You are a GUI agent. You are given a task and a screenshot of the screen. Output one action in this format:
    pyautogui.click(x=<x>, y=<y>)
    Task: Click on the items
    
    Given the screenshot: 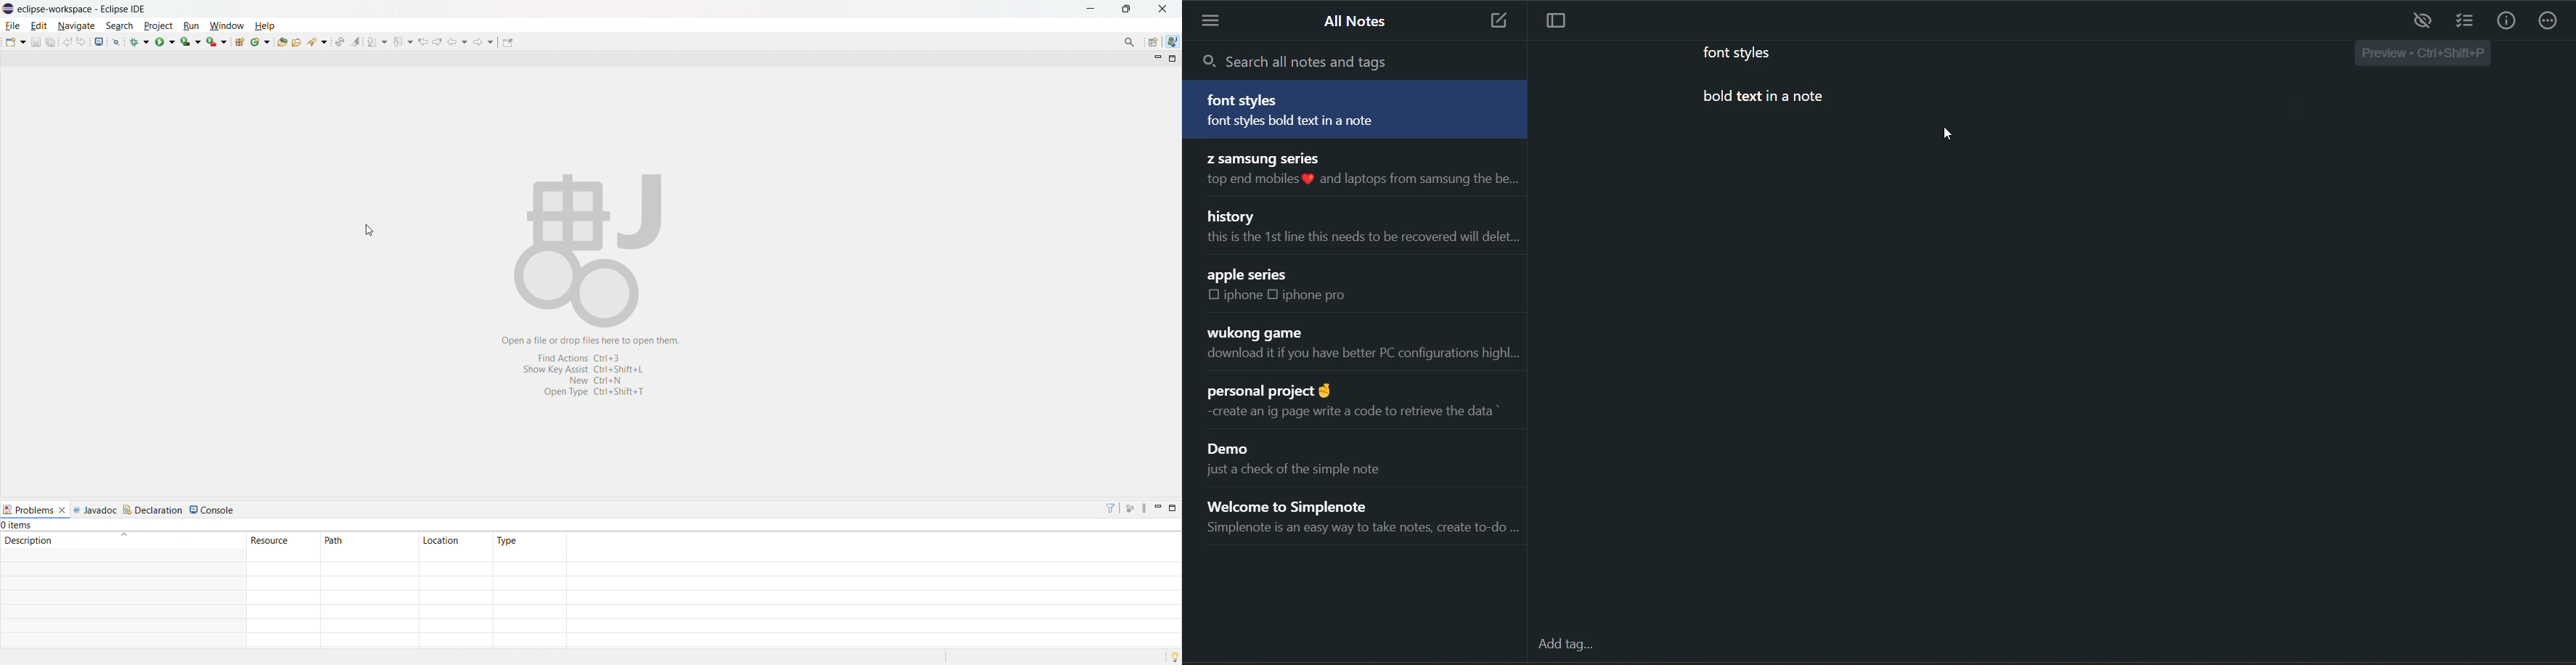 What is the action you would take?
    pyautogui.click(x=17, y=525)
    